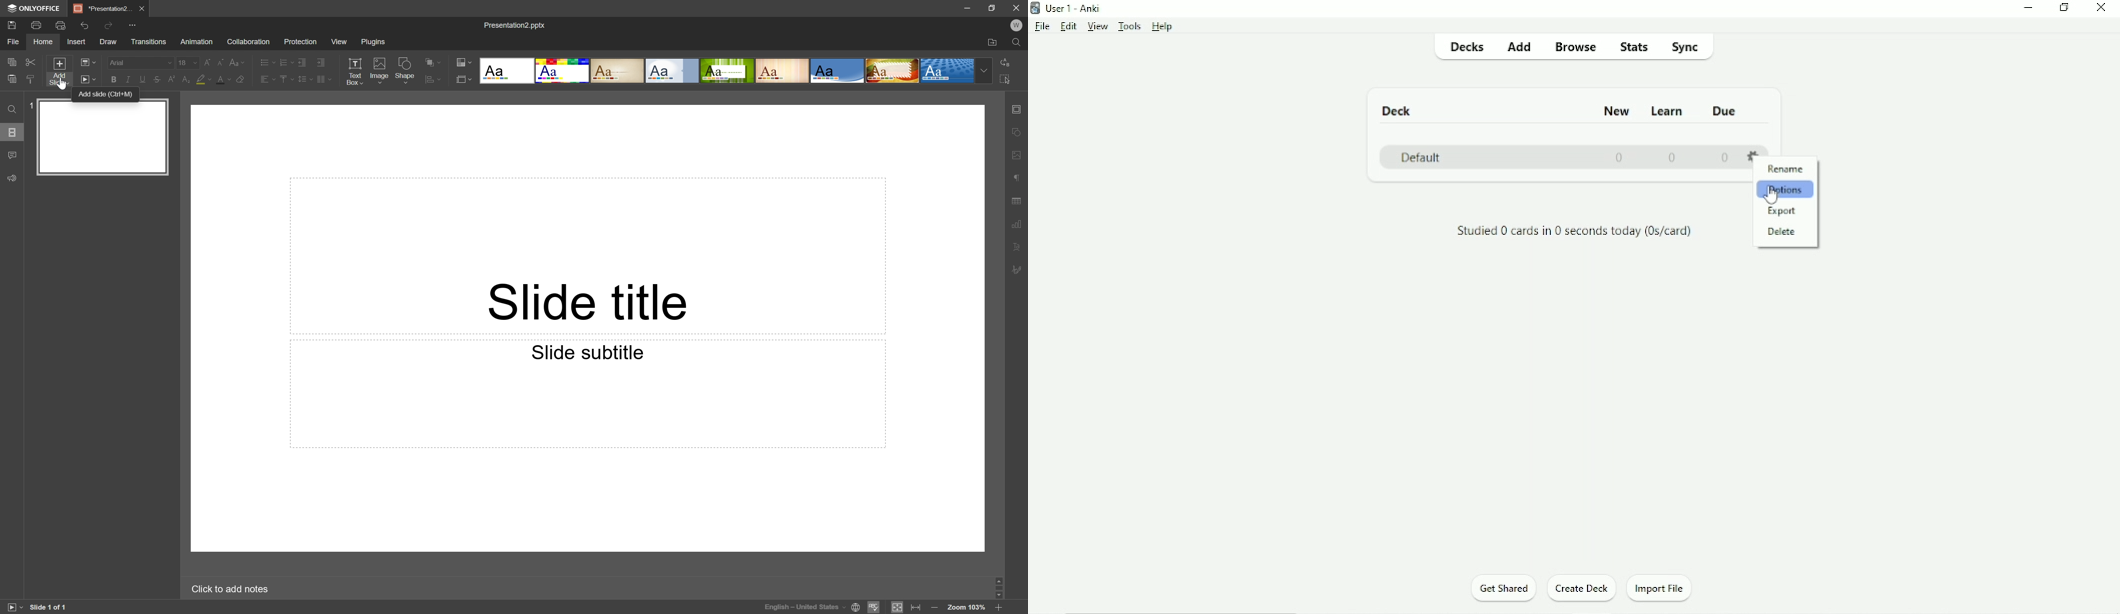 The width and height of the screenshot is (2128, 616). Describe the element at coordinates (135, 24) in the screenshot. I see `Customize quick access toolbar` at that location.